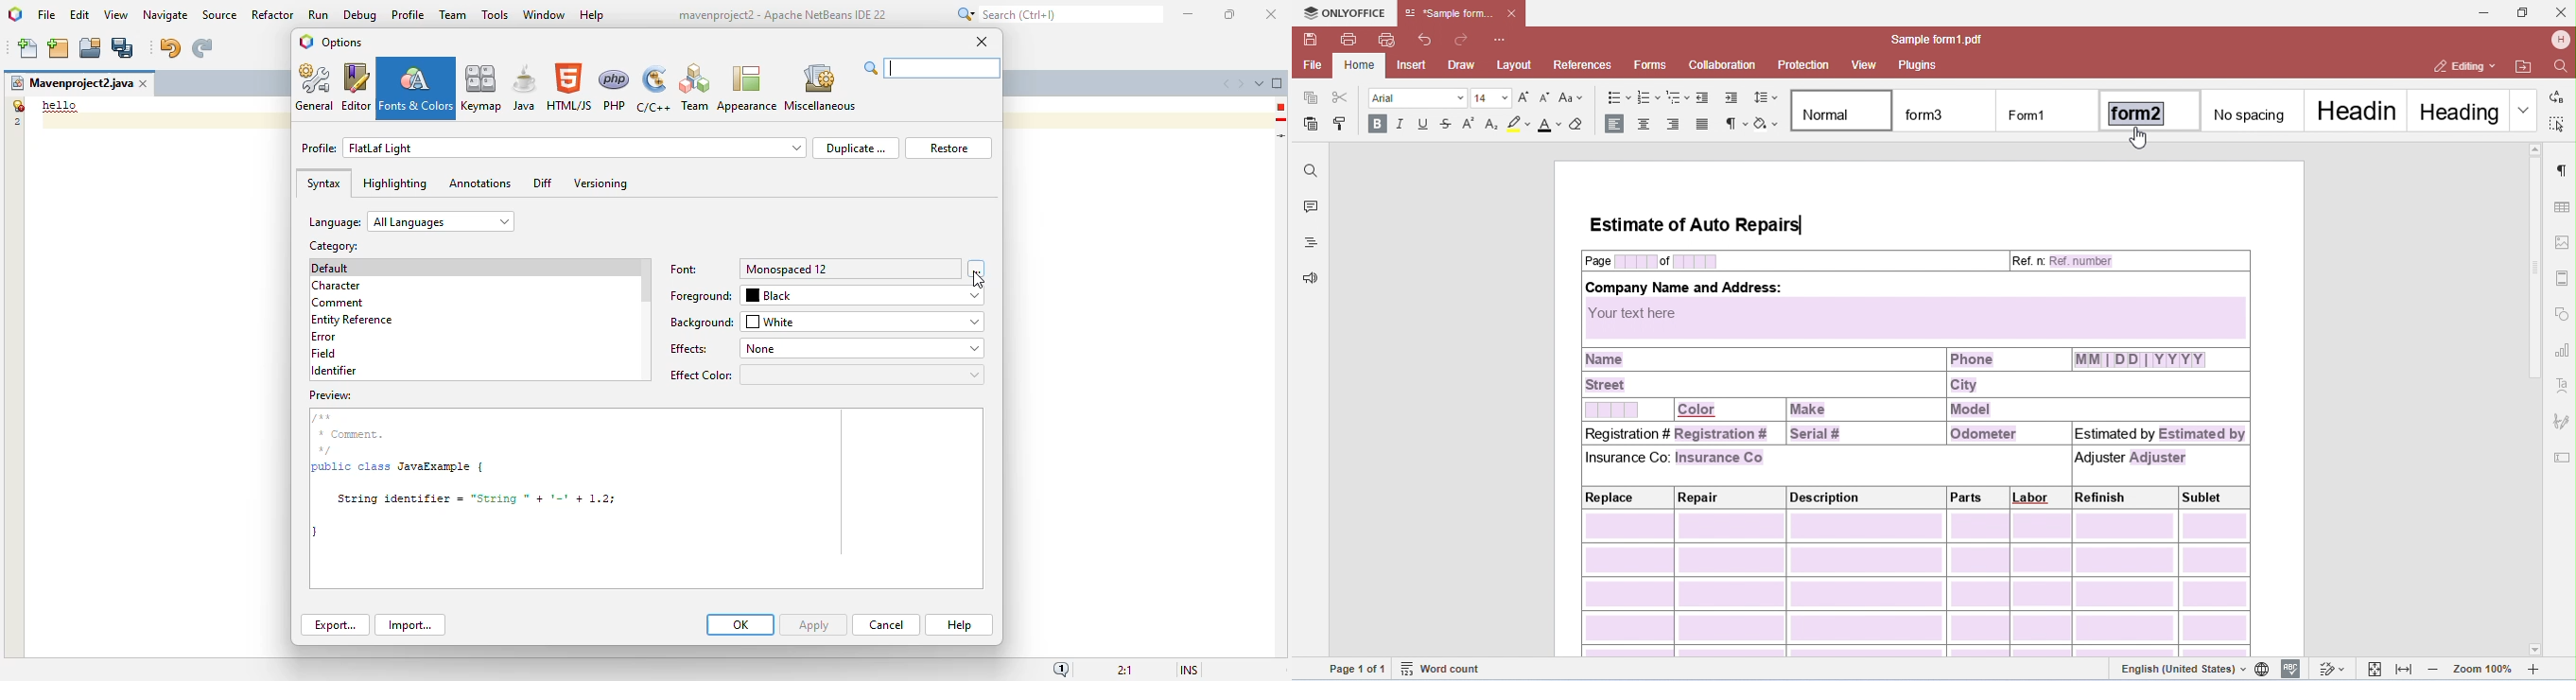  Describe the element at coordinates (855, 148) in the screenshot. I see `duplicate` at that location.